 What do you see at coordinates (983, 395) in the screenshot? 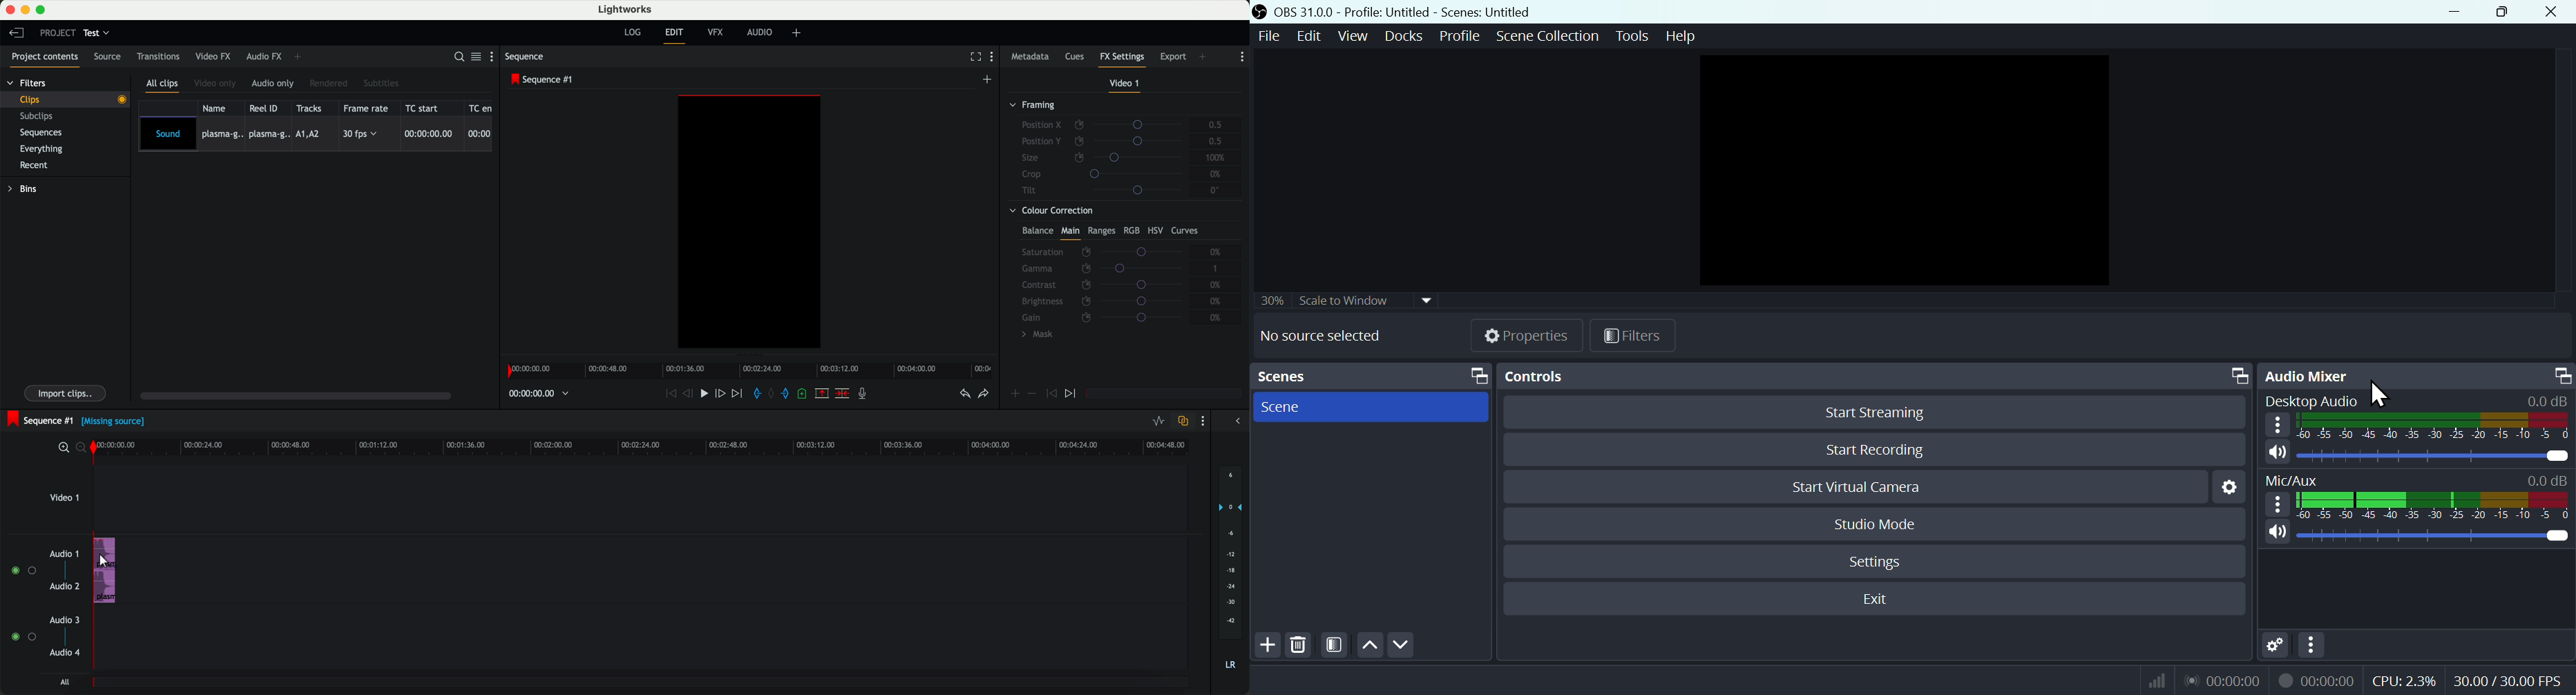
I see `redo` at bounding box center [983, 395].